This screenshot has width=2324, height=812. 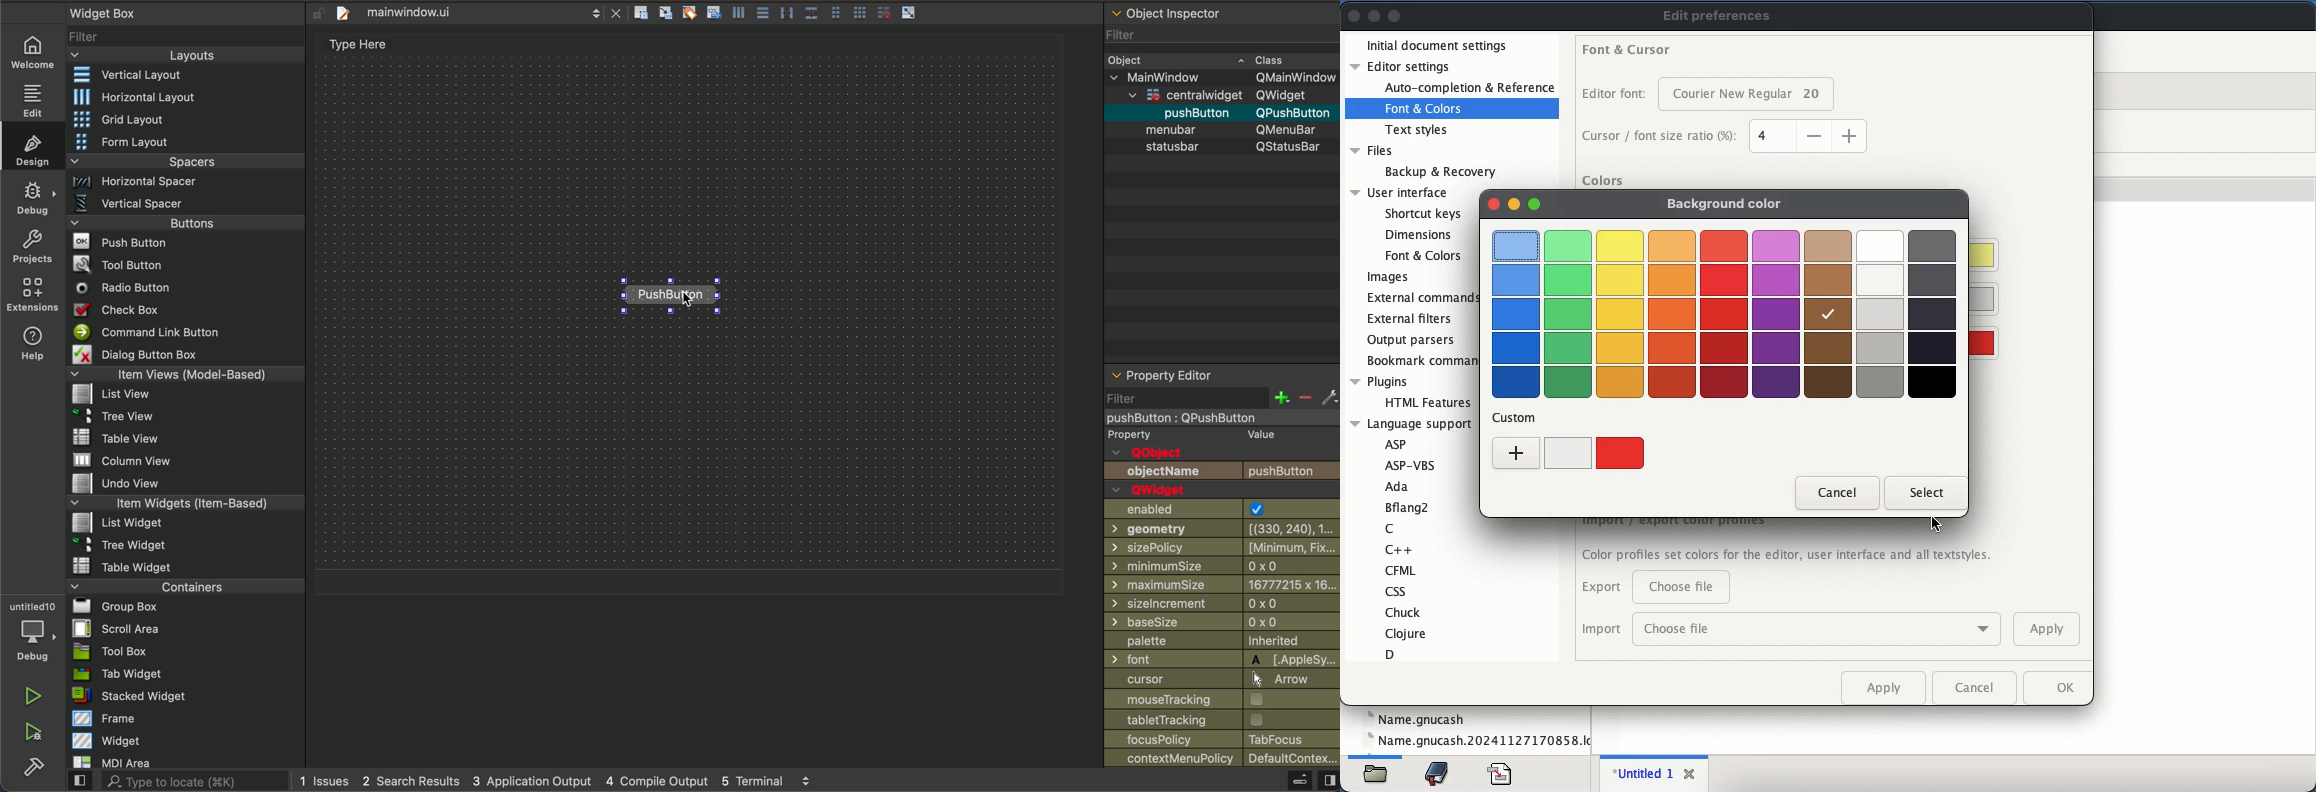 What do you see at coordinates (1391, 654) in the screenshot?
I see `D` at bounding box center [1391, 654].